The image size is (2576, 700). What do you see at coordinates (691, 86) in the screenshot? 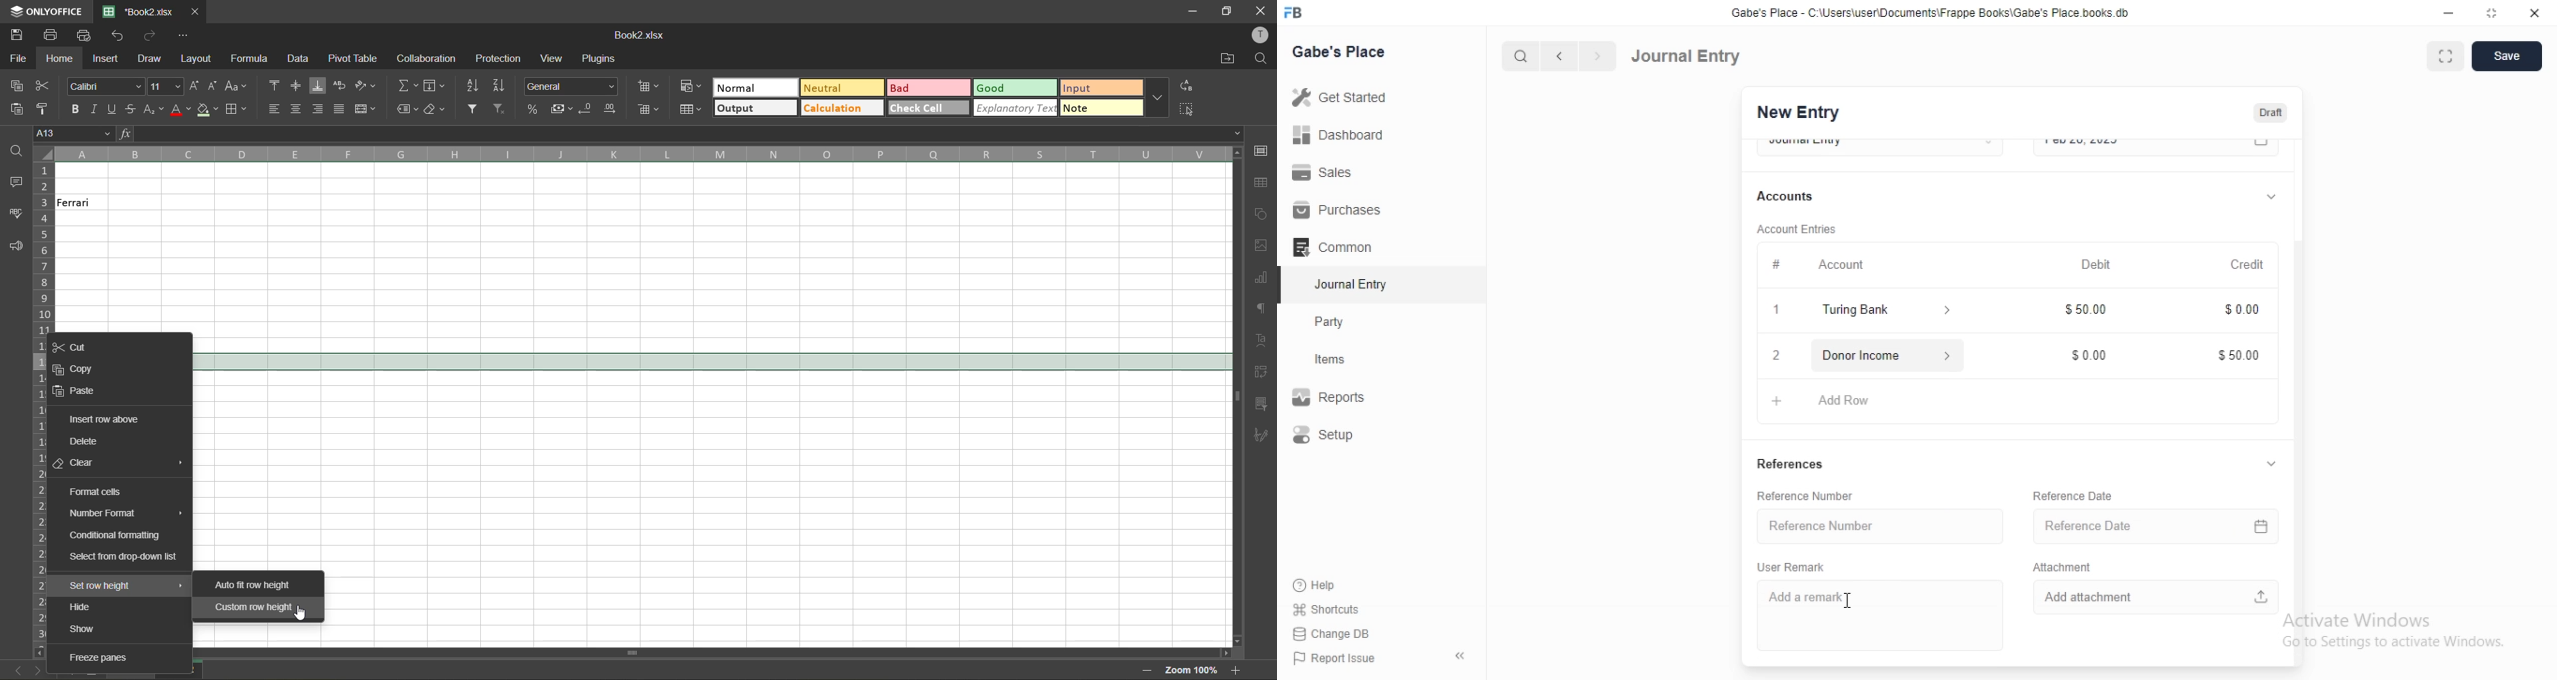
I see `conditional formatting` at bounding box center [691, 86].